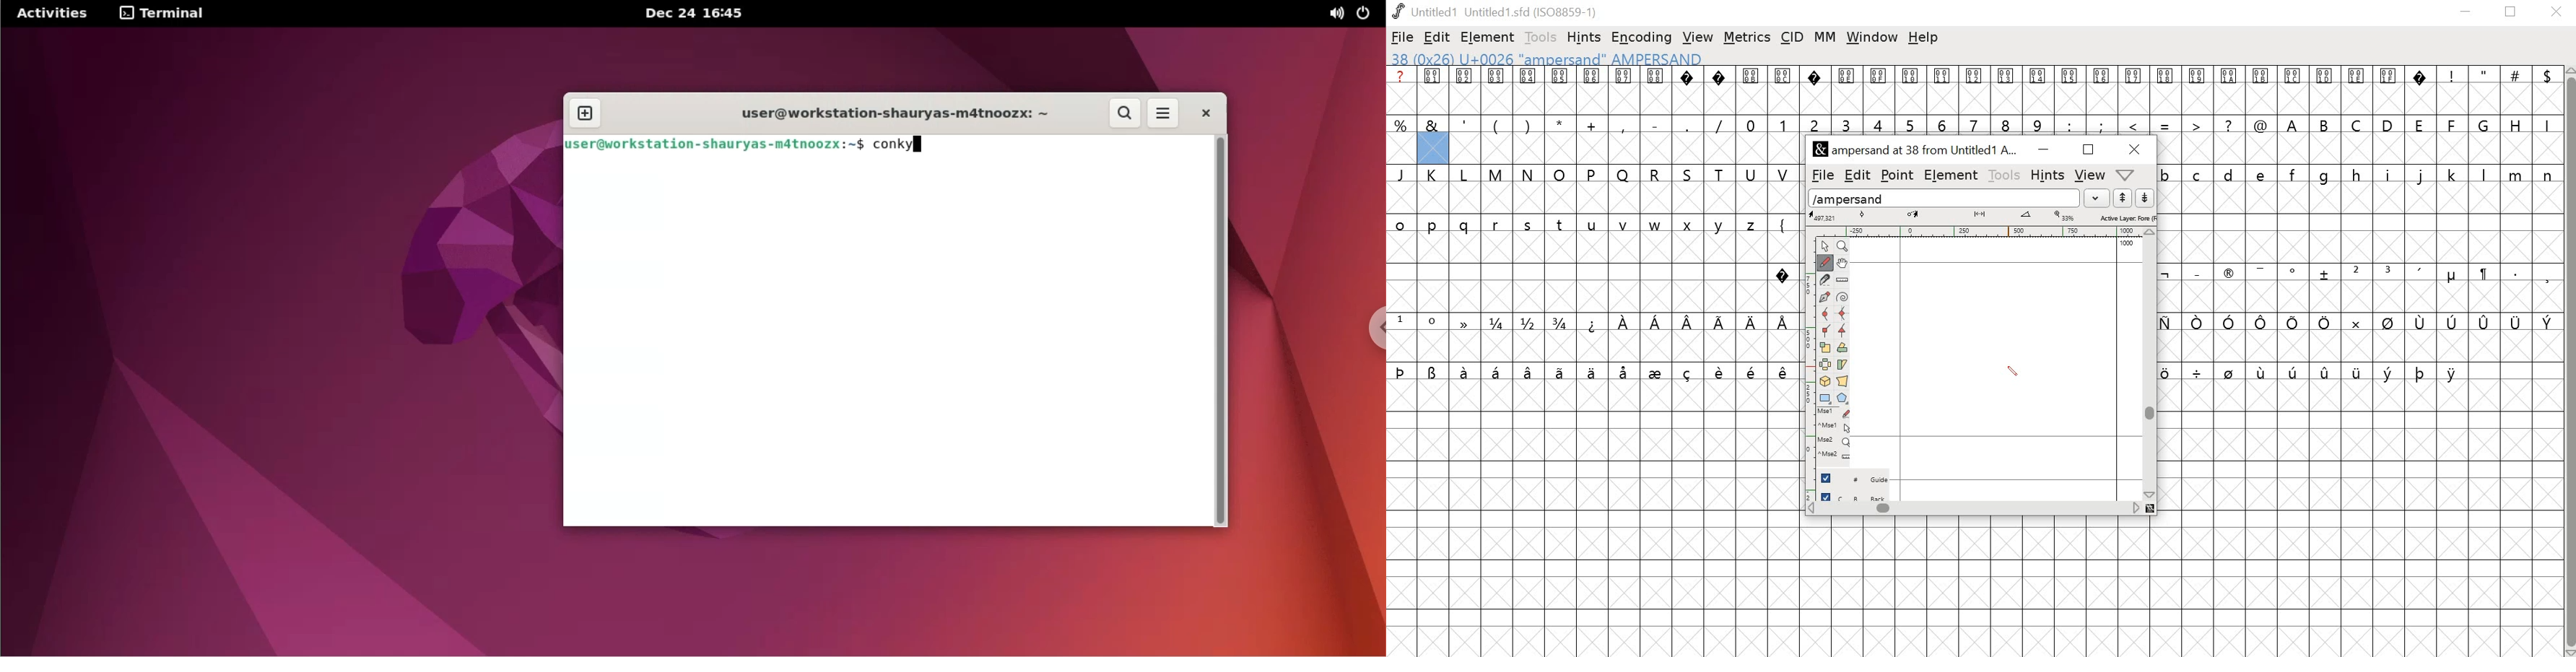 The width and height of the screenshot is (2576, 672). Describe the element at coordinates (2421, 372) in the screenshot. I see `symbol` at that location.